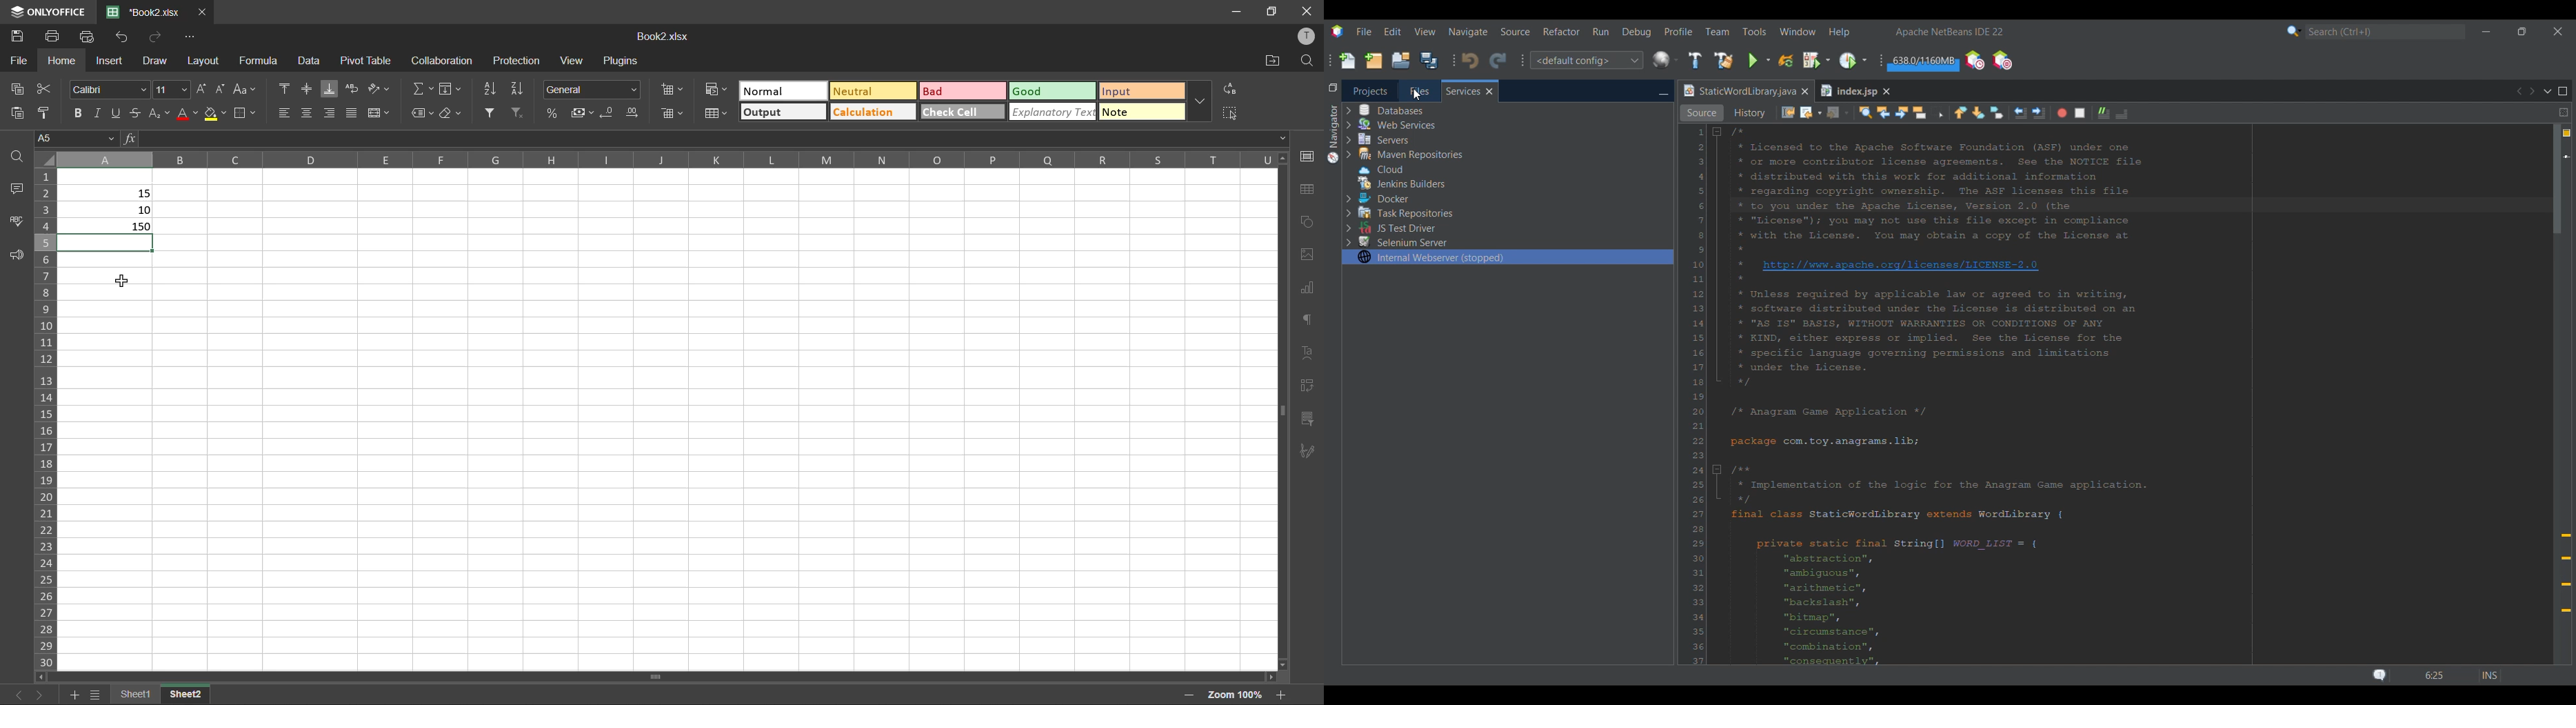 This screenshot has height=728, width=2576. Describe the element at coordinates (201, 11) in the screenshot. I see `close tab` at that location.